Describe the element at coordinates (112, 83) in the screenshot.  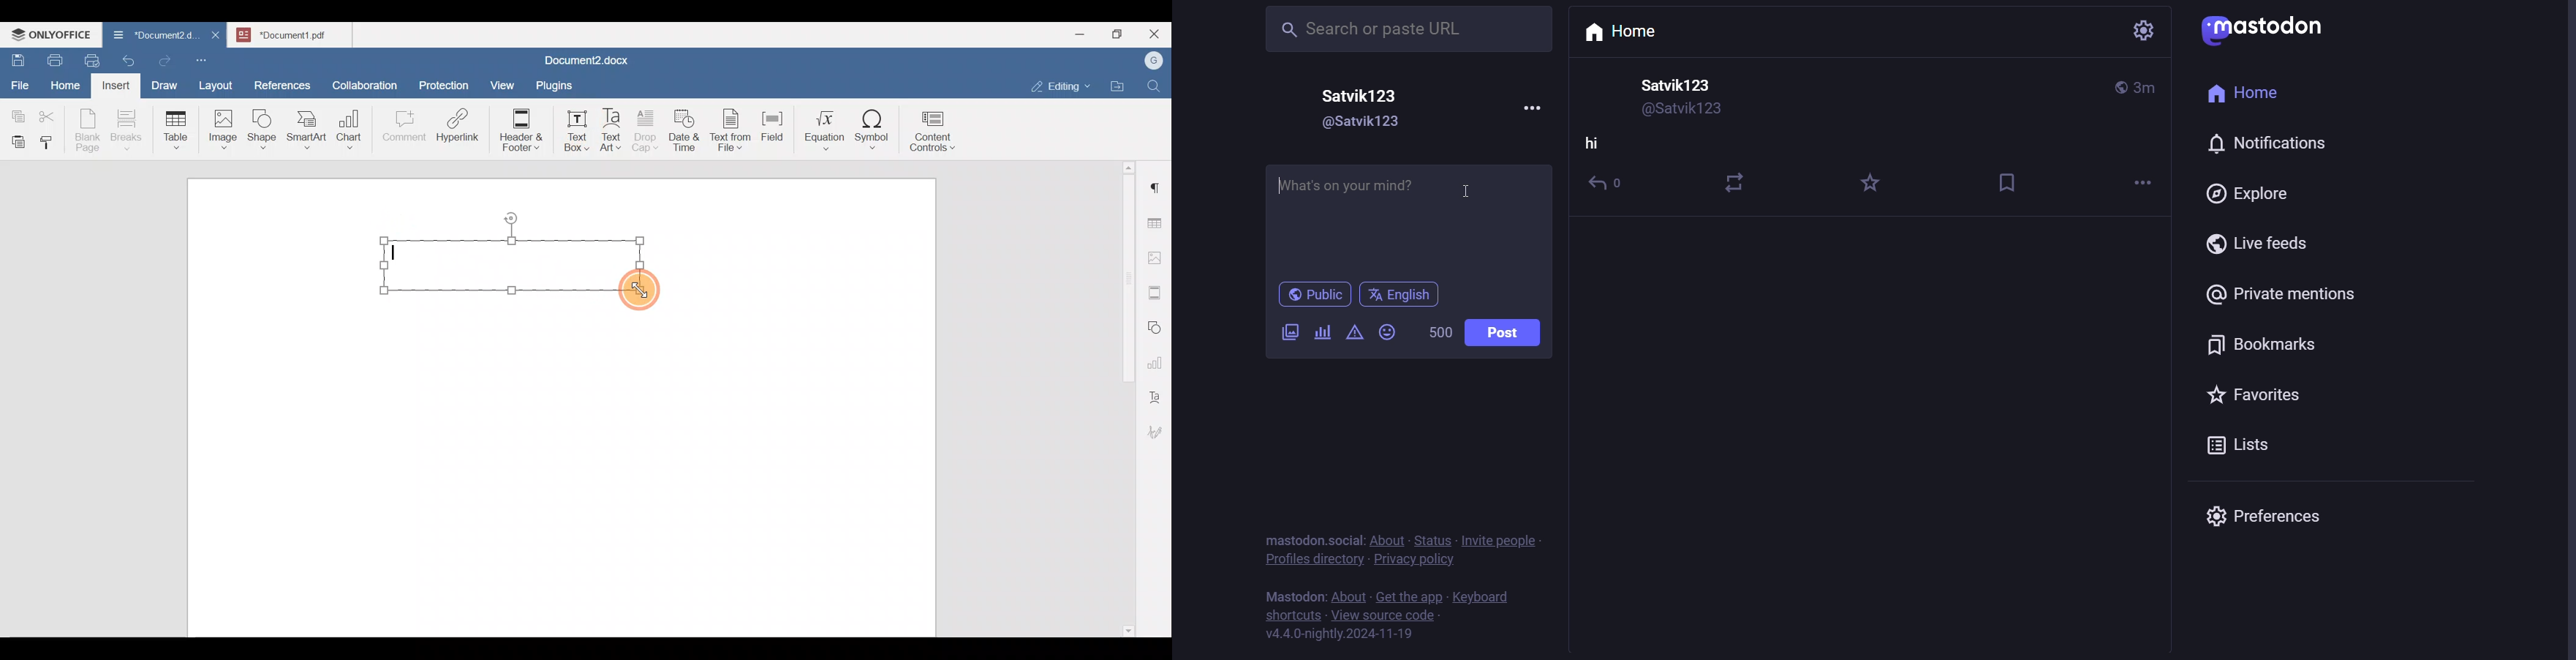
I see `Insert` at that location.